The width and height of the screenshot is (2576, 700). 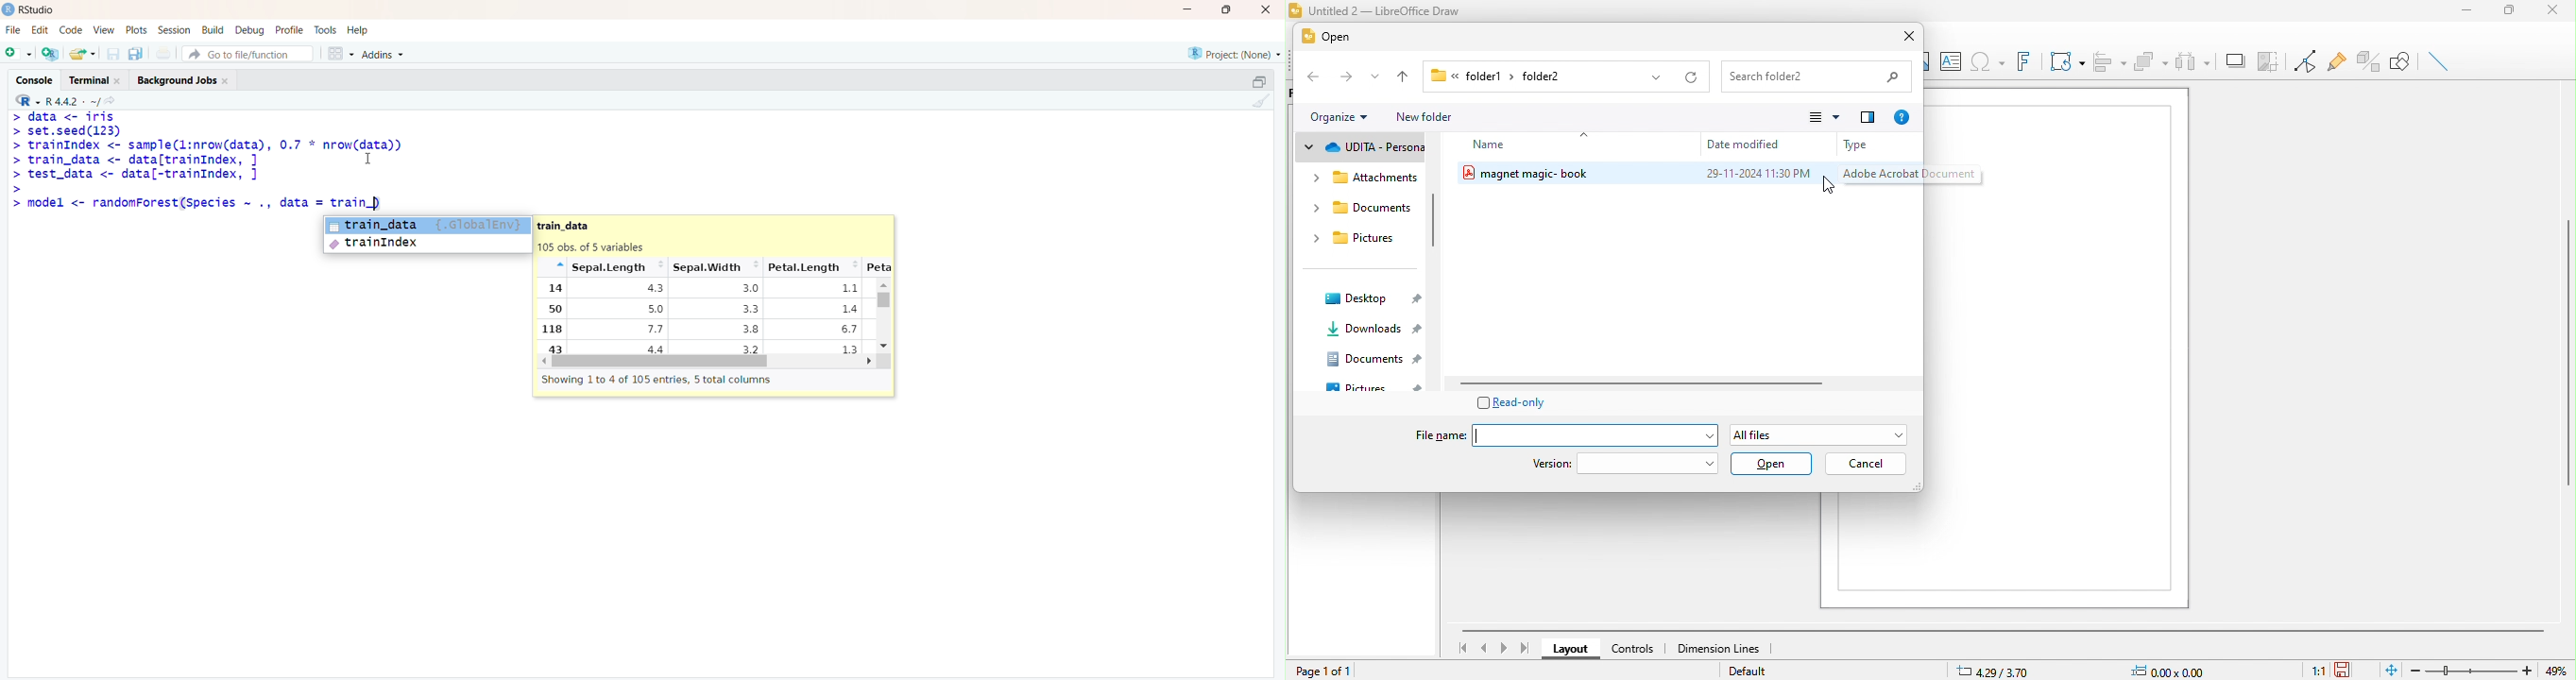 What do you see at coordinates (2194, 60) in the screenshot?
I see `select at least three object to distribute` at bounding box center [2194, 60].